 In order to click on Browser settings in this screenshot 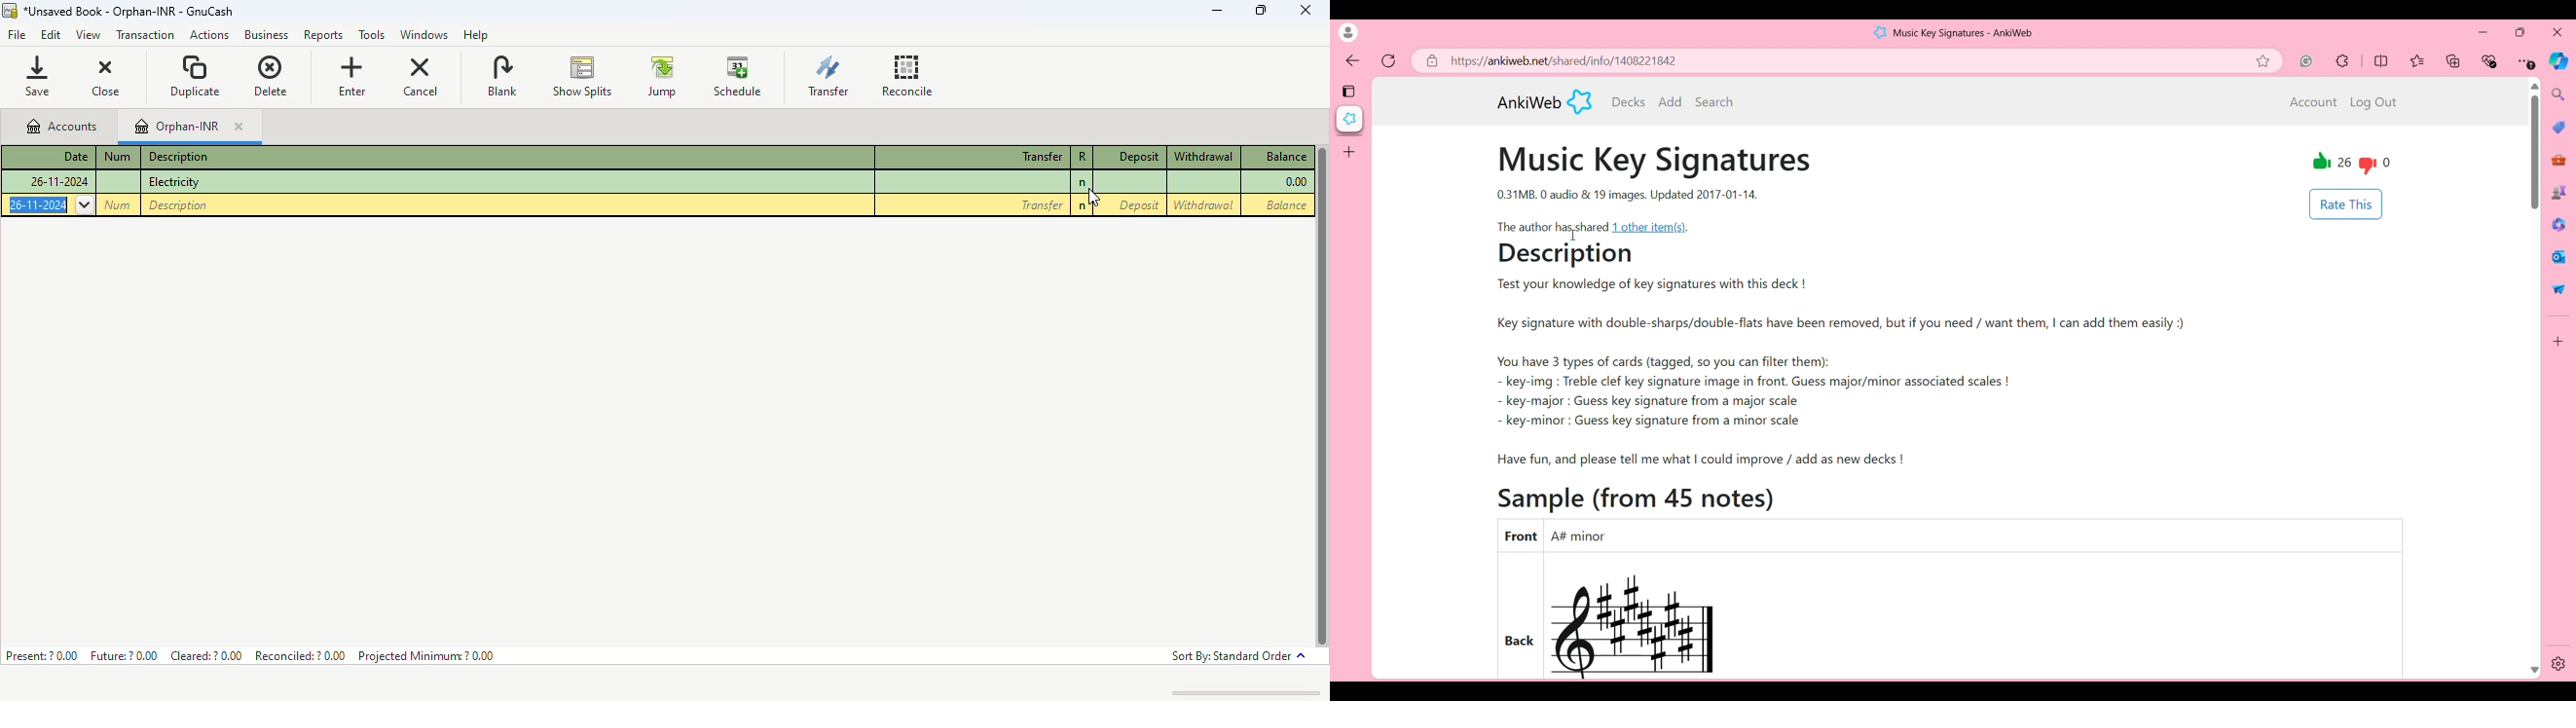, I will do `click(2526, 61)`.